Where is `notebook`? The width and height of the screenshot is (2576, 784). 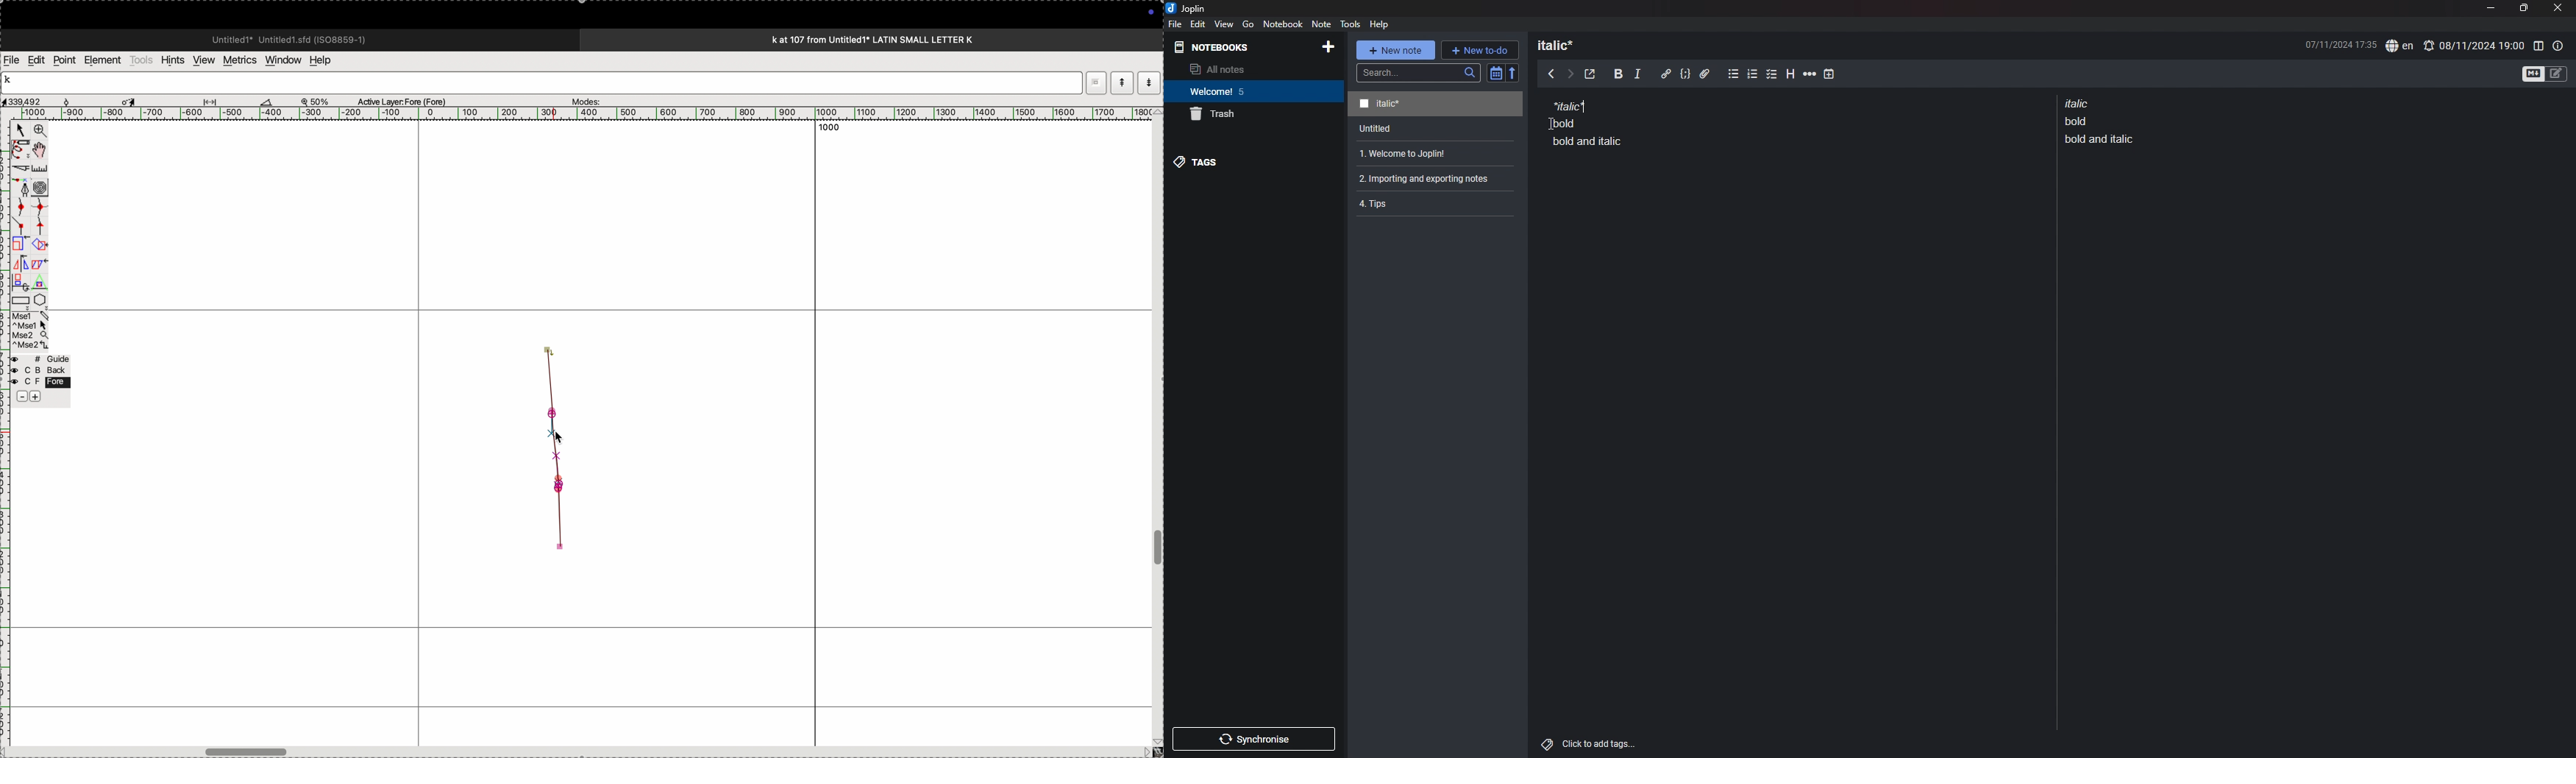
notebook is located at coordinates (1252, 91).